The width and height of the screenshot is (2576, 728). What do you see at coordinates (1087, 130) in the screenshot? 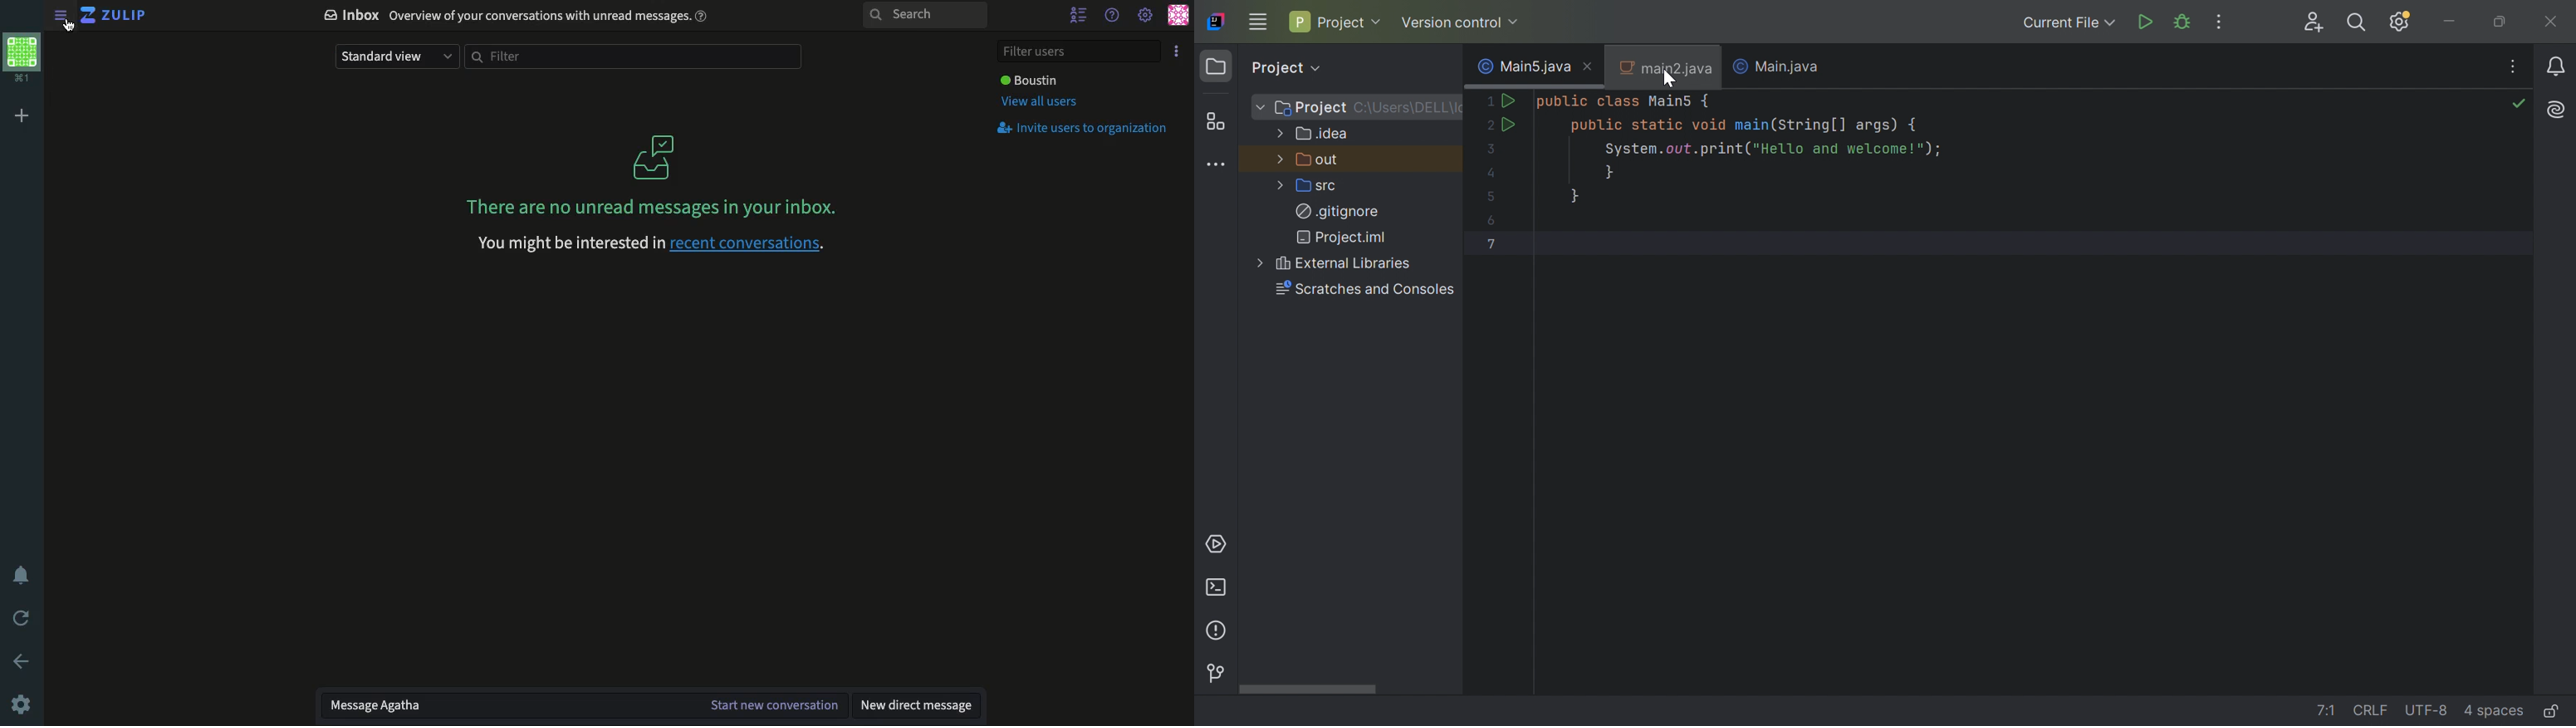
I see `Invite users to organization` at bounding box center [1087, 130].